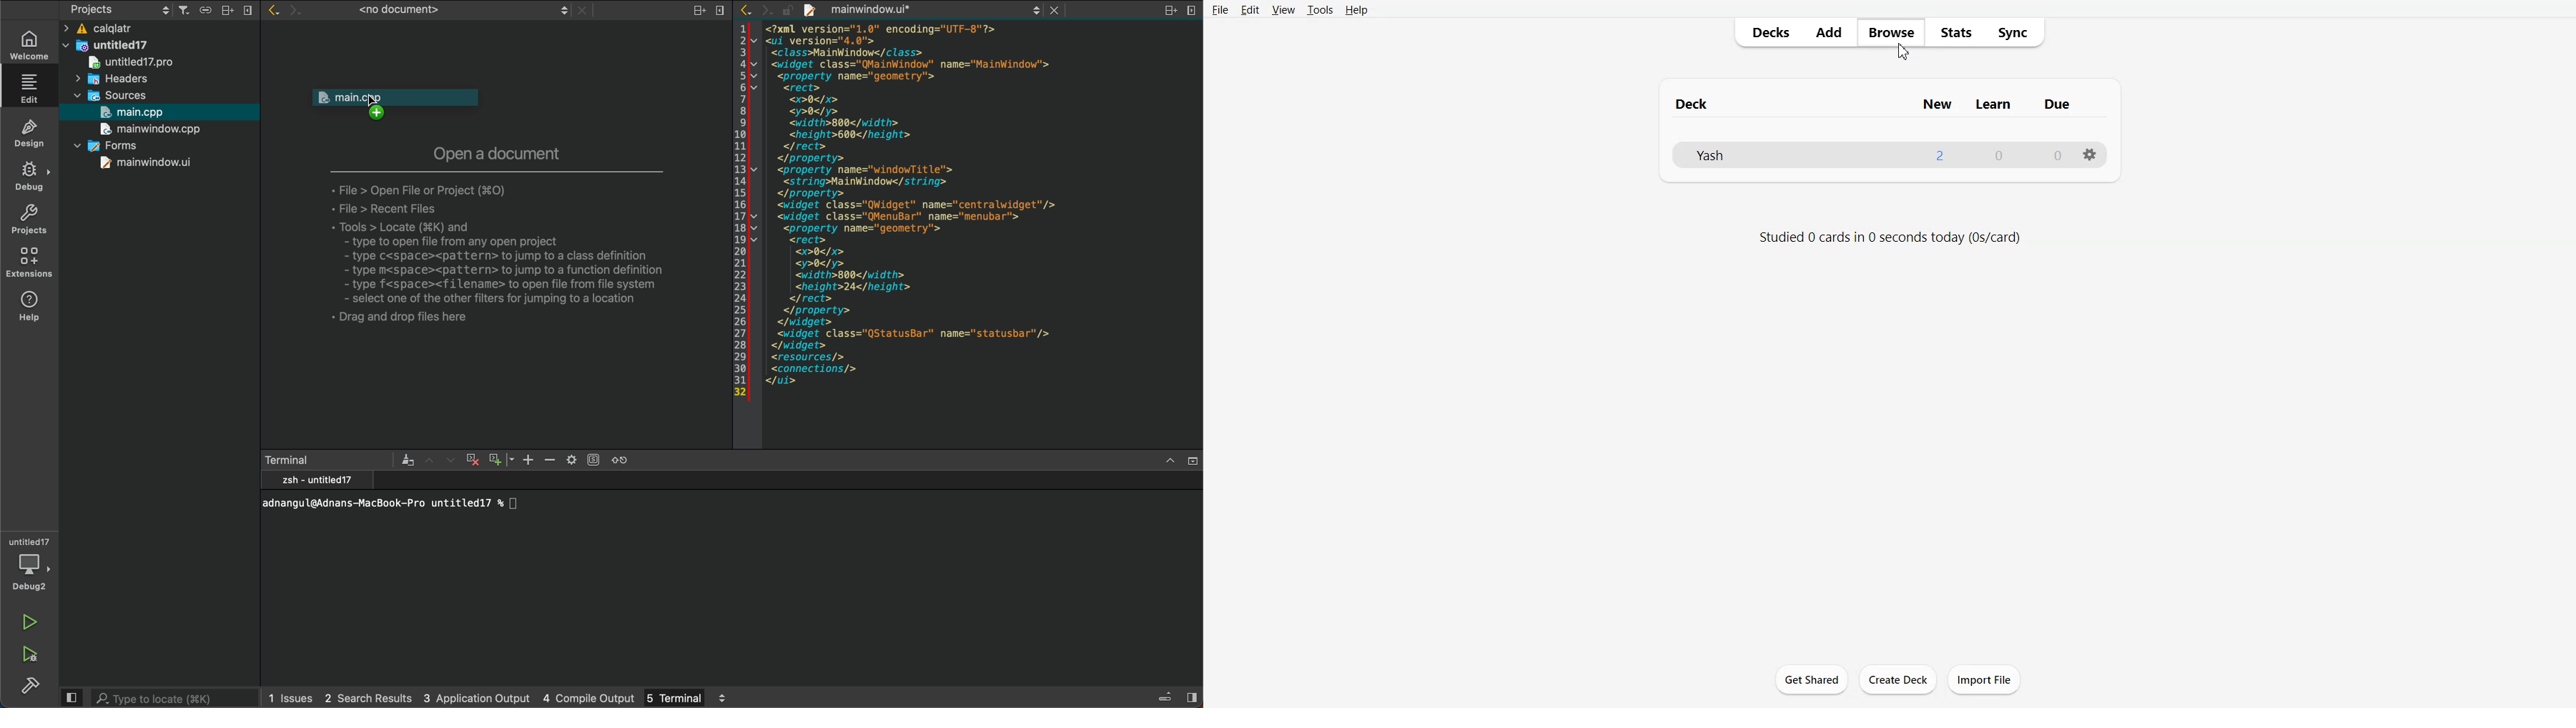  What do you see at coordinates (627, 459) in the screenshot?
I see `reset` at bounding box center [627, 459].